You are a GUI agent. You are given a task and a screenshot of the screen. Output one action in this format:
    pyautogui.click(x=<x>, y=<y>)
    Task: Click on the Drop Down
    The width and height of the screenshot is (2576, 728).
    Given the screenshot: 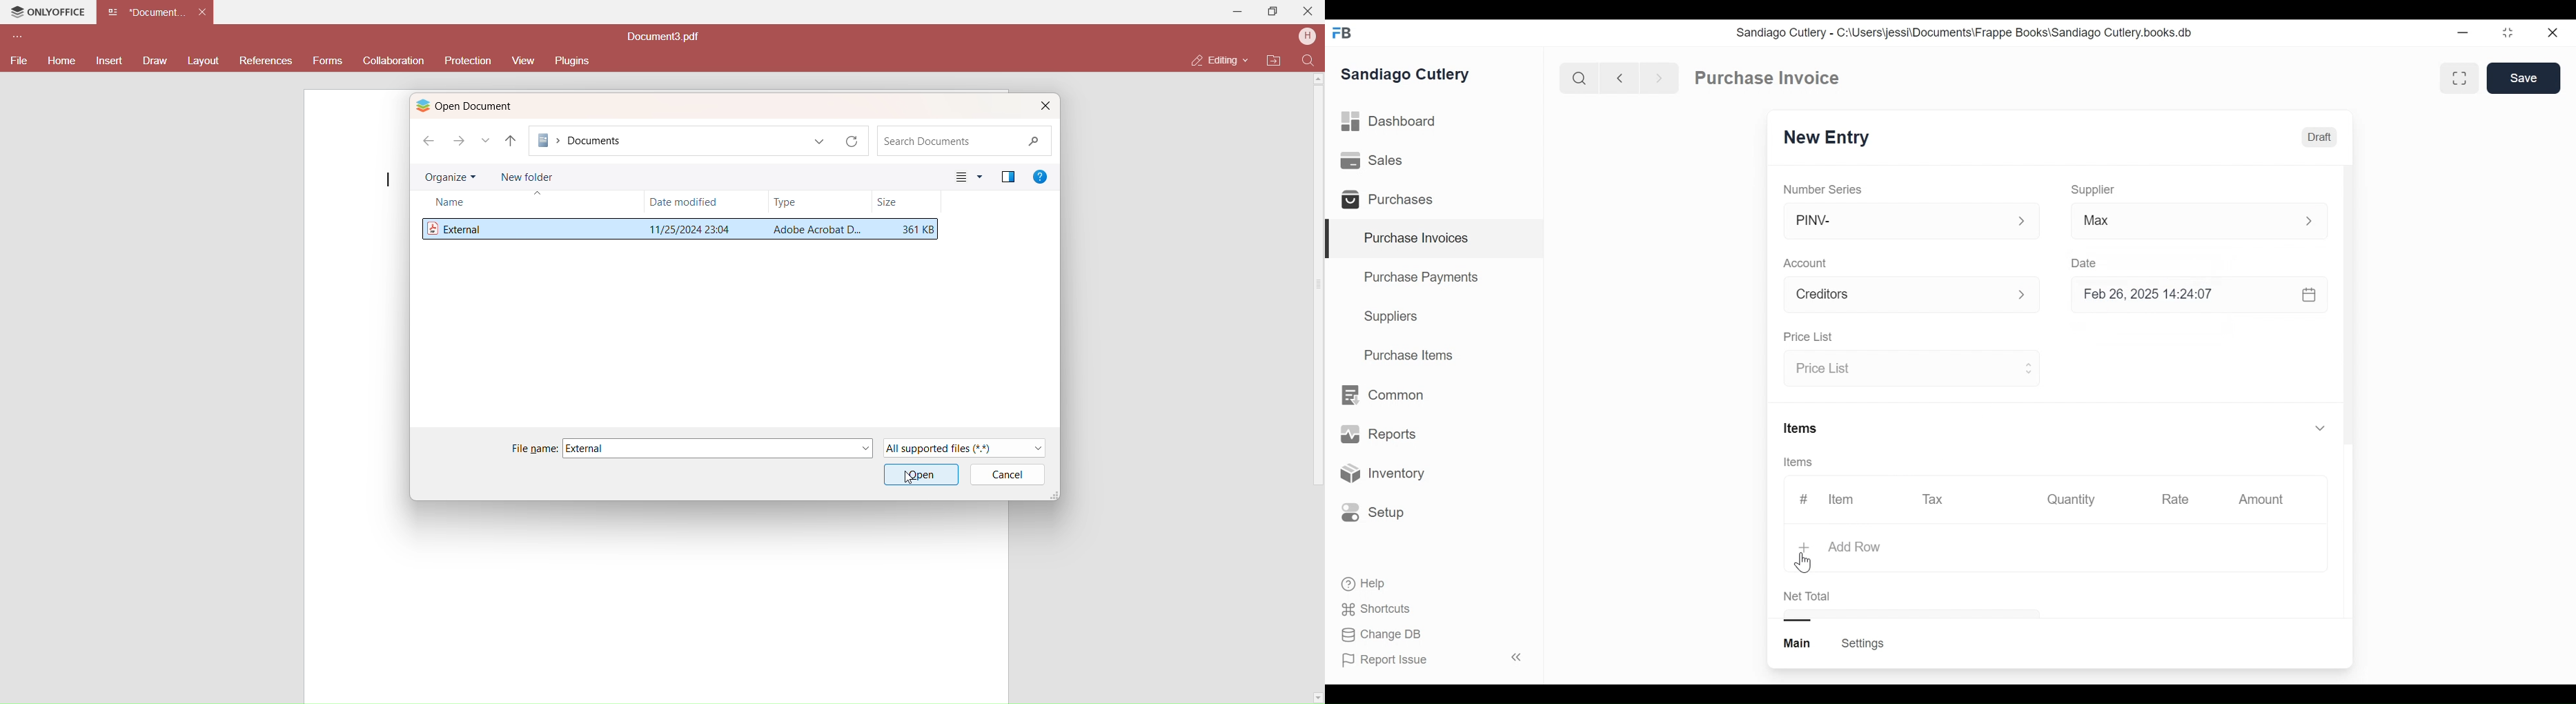 What is the action you would take?
    pyautogui.click(x=1248, y=59)
    